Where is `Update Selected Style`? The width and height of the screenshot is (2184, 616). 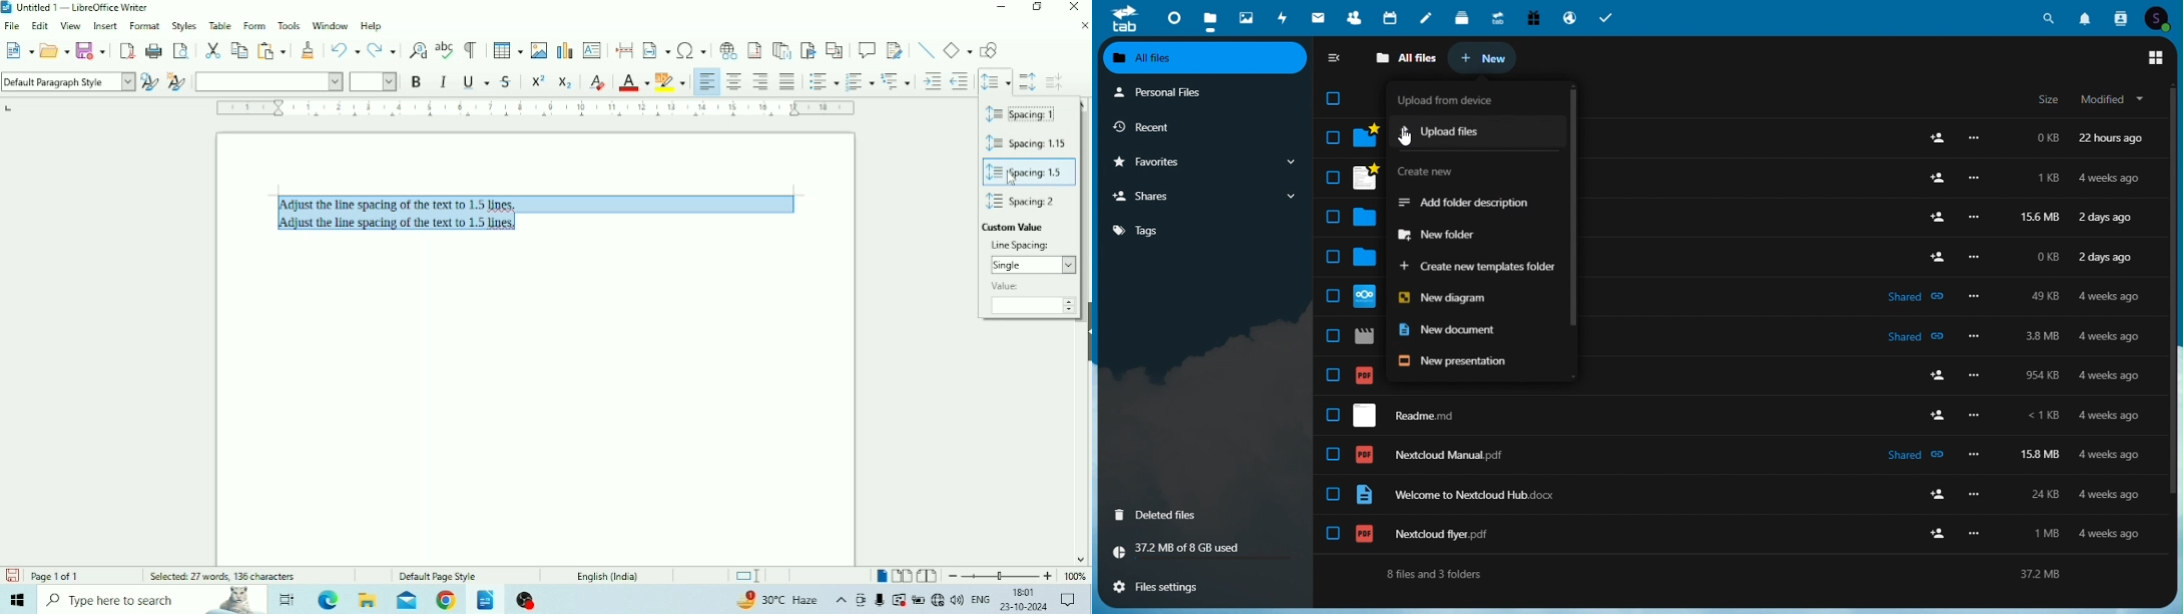 Update Selected Style is located at coordinates (149, 80).